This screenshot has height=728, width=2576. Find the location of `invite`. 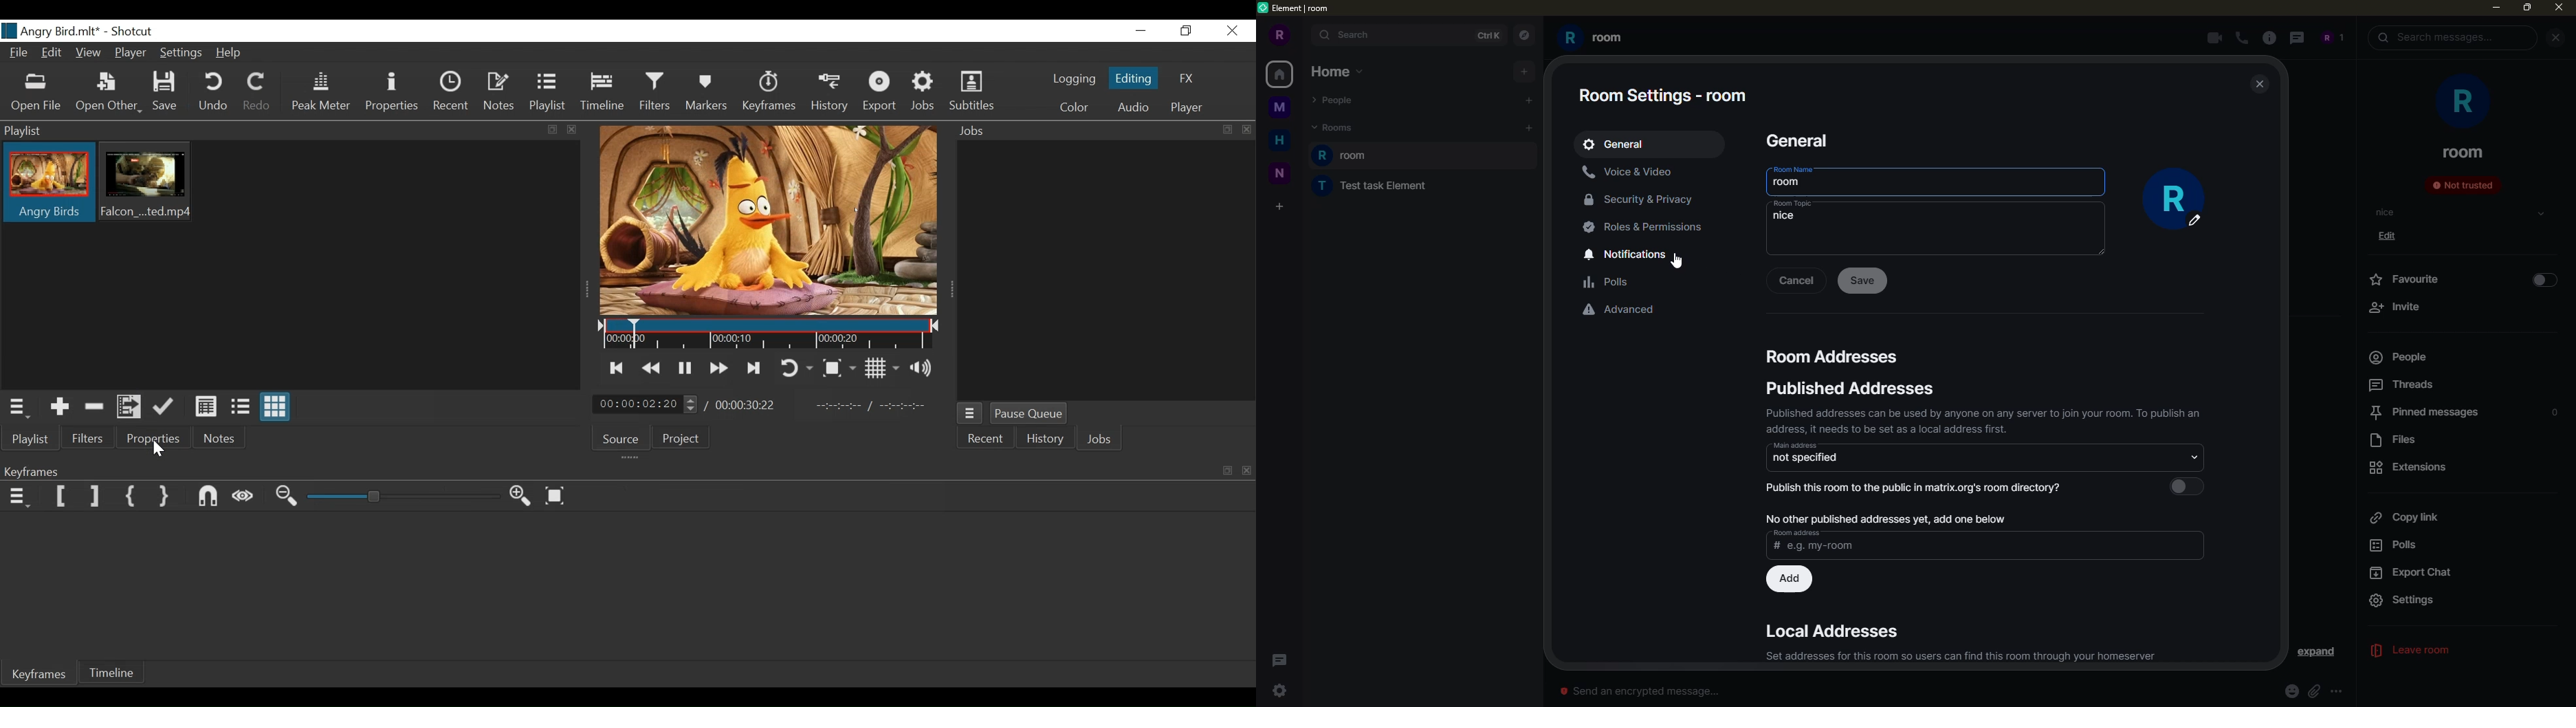

invite is located at coordinates (2395, 307).